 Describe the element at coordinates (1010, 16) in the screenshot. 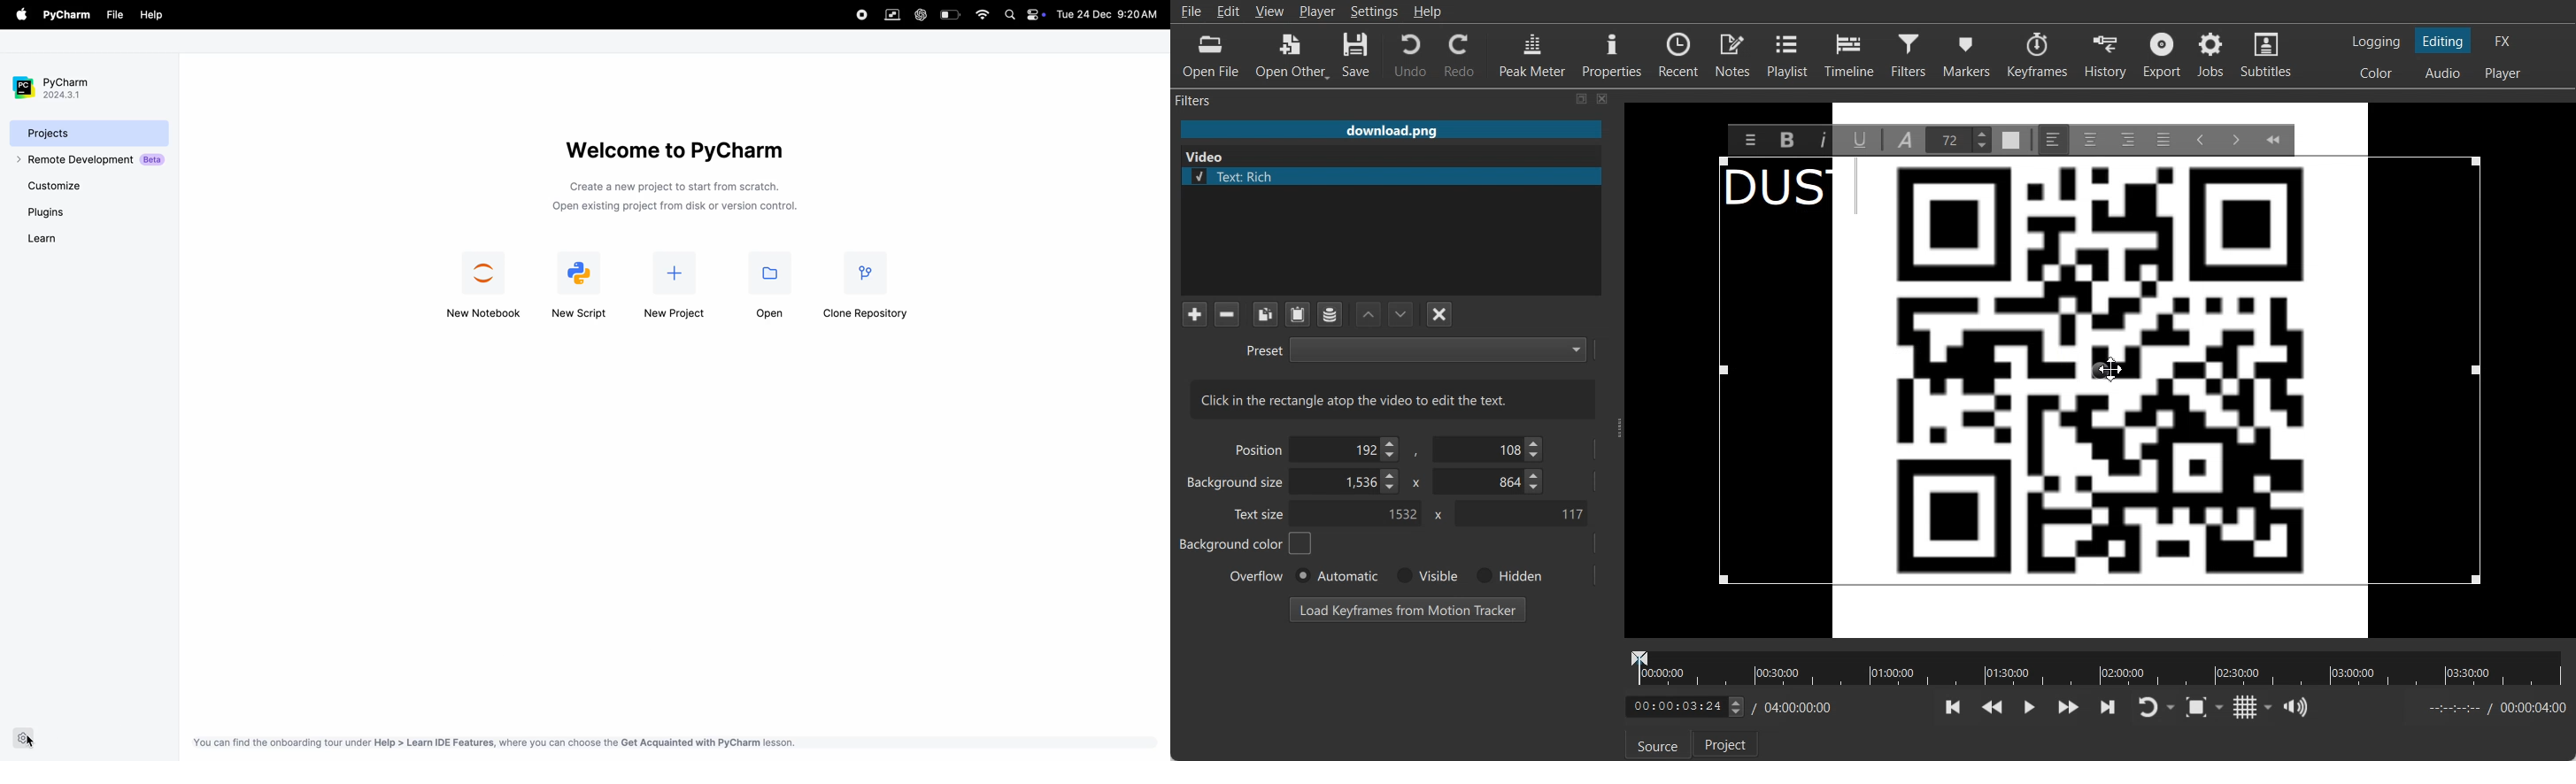

I see `spotlight search` at that location.